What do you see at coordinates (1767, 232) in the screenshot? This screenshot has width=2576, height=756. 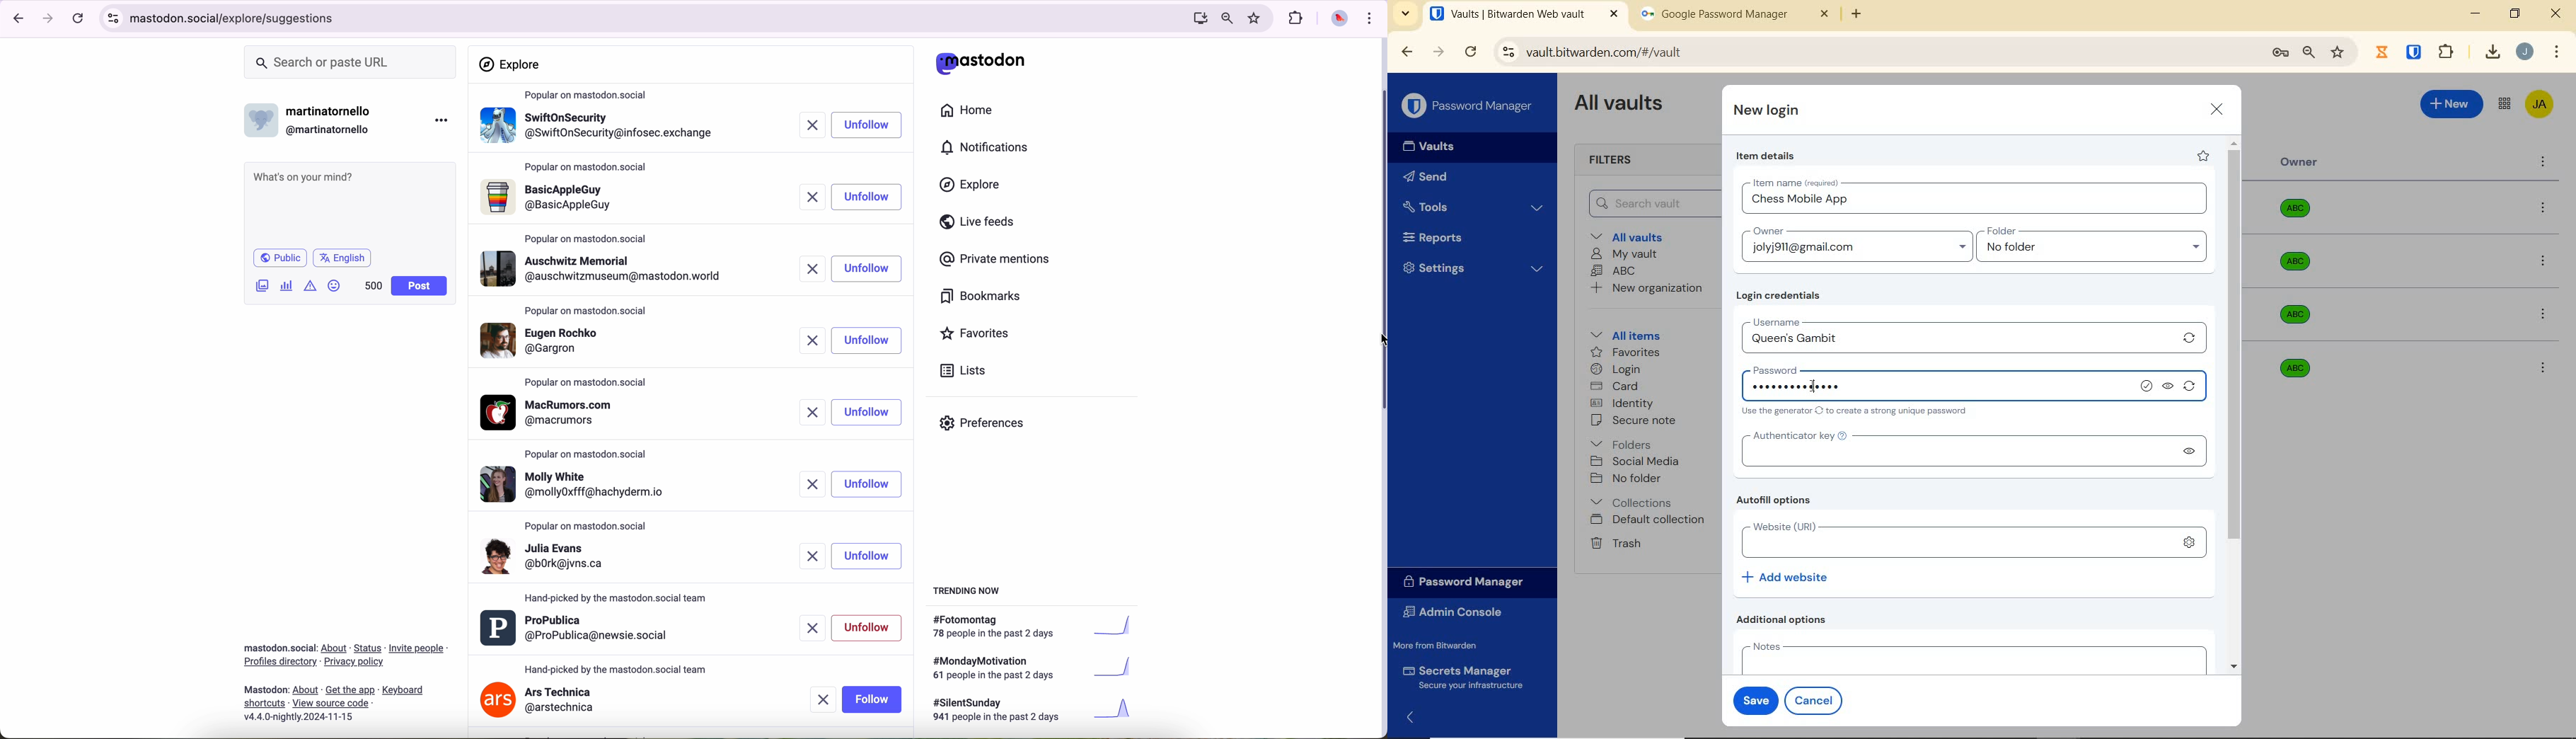 I see `owner` at bounding box center [1767, 232].